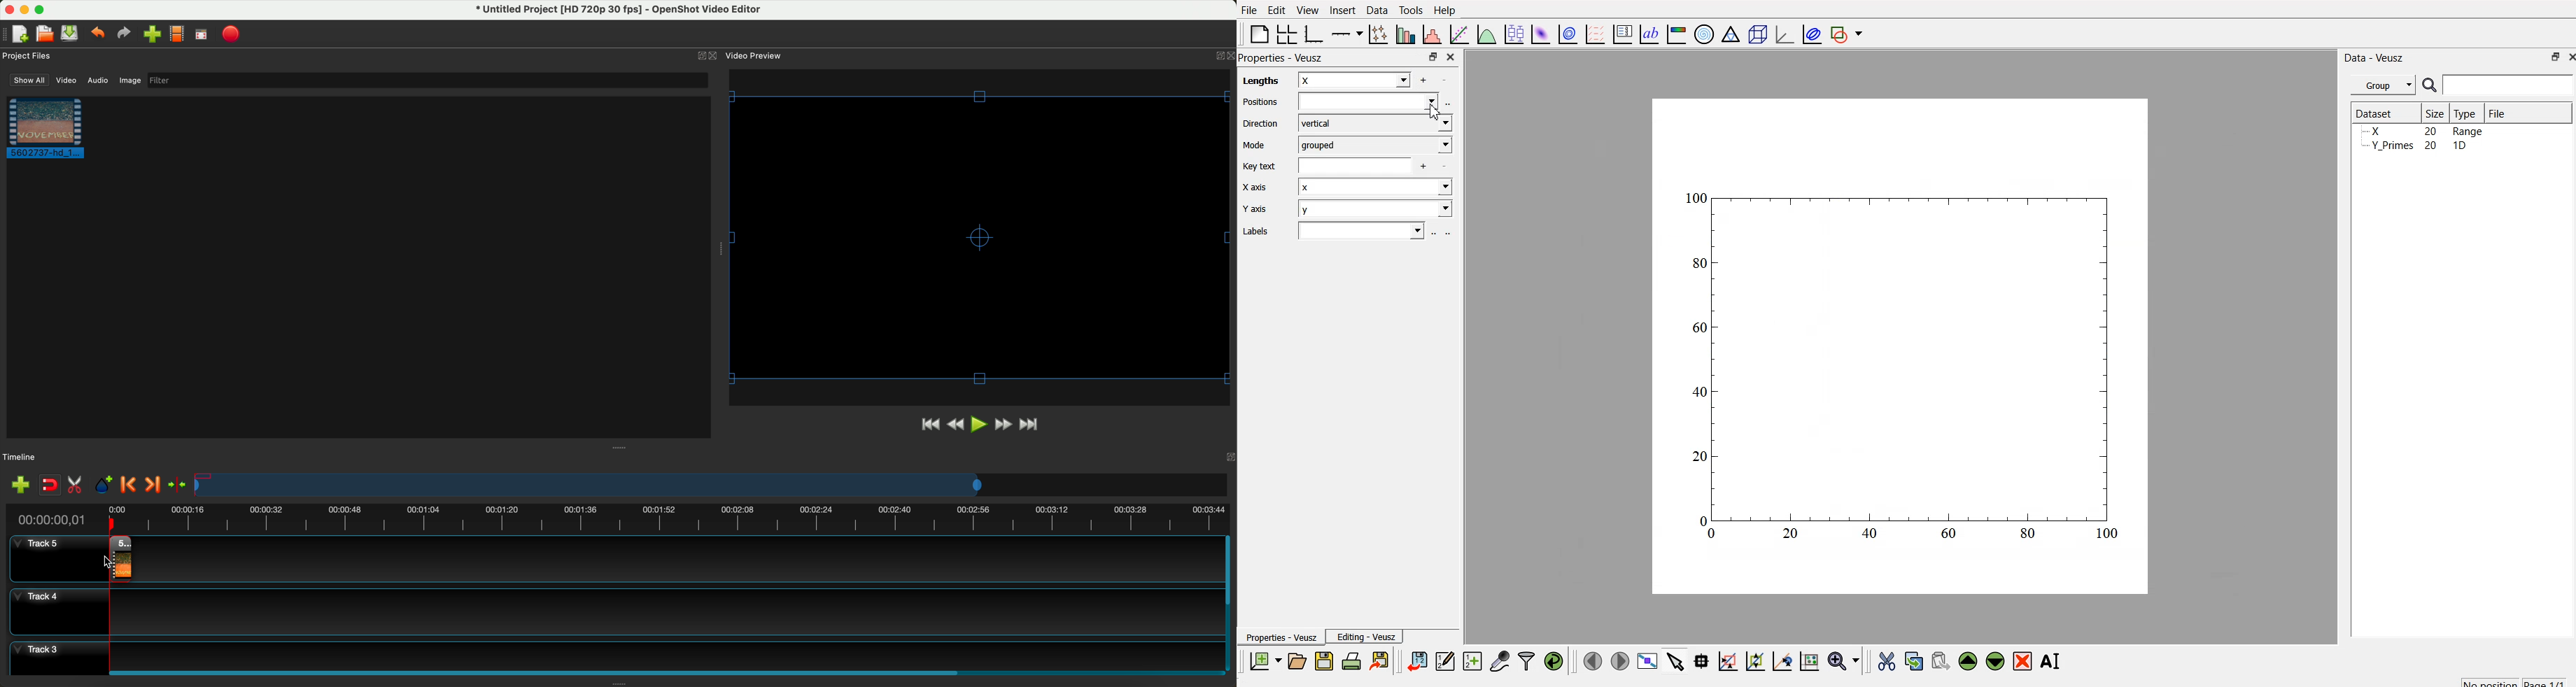 The width and height of the screenshot is (2576, 700). What do you see at coordinates (1309, 10) in the screenshot?
I see `View` at bounding box center [1309, 10].